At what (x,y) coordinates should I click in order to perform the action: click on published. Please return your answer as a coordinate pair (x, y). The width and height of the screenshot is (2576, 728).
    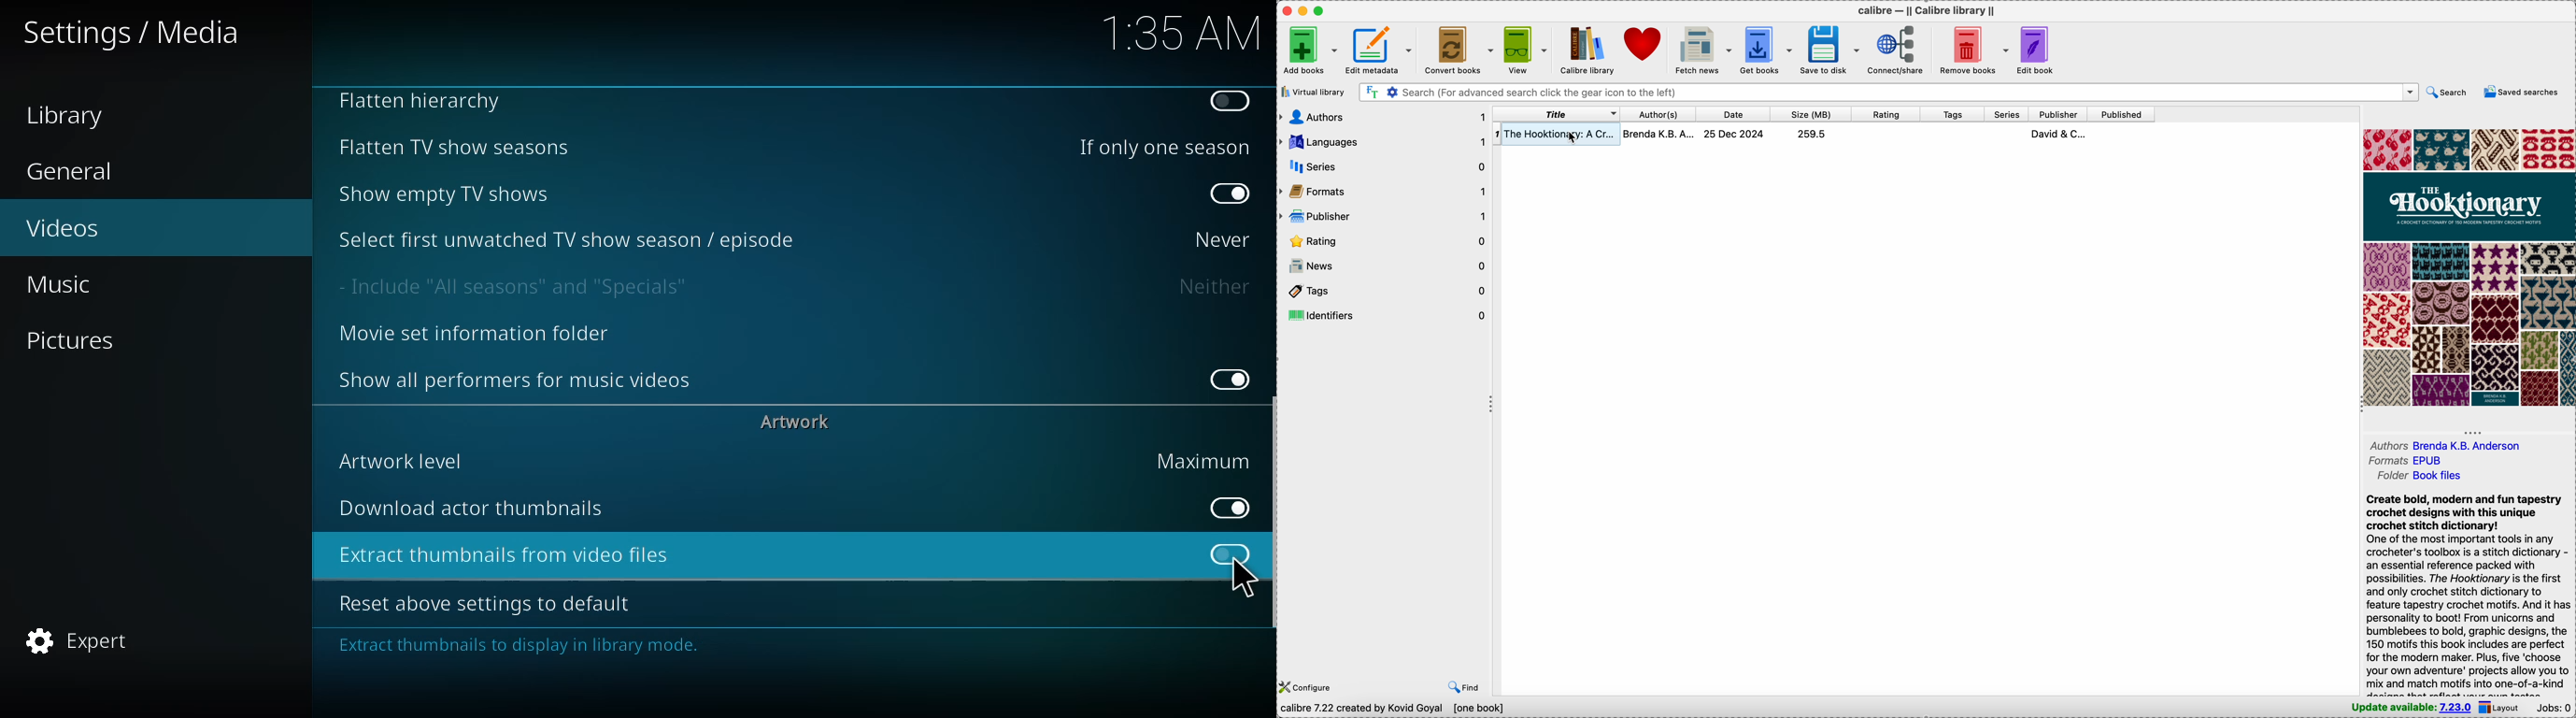
    Looking at the image, I should click on (2122, 114).